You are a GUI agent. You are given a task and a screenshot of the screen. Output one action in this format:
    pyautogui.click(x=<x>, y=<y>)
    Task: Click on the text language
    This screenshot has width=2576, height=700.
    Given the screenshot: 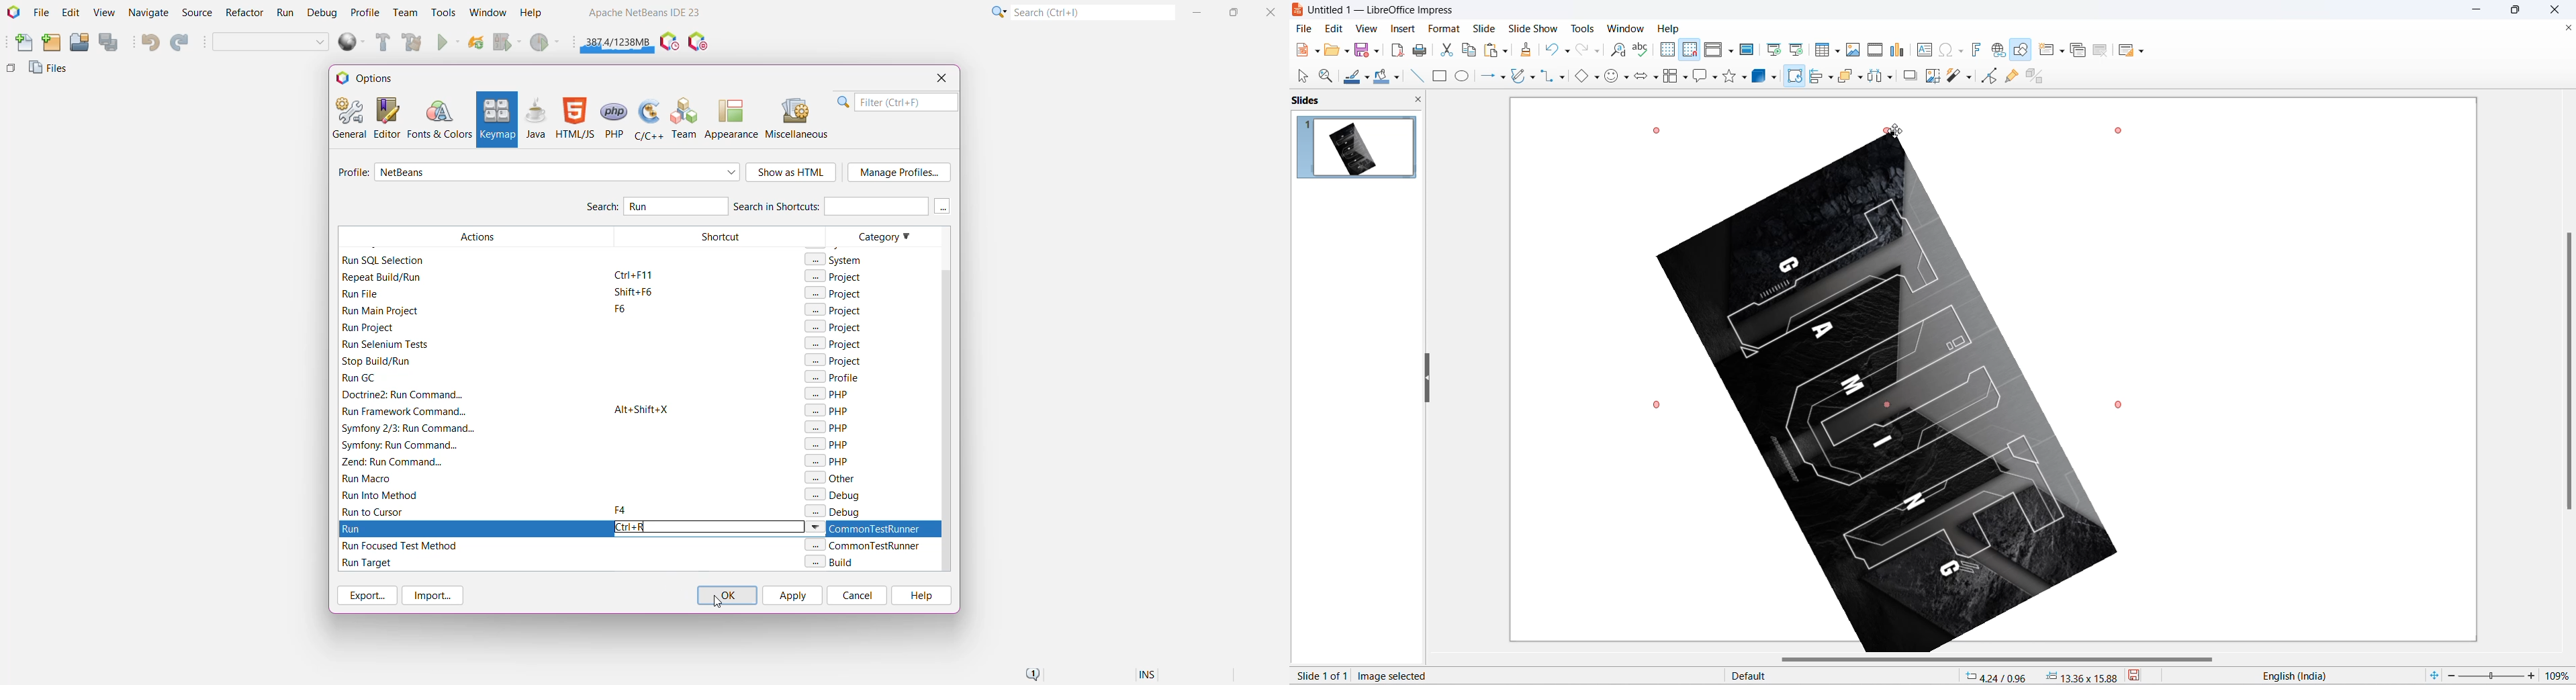 What is the action you would take?
    pyautogui.click(x=2328, y=676)
    